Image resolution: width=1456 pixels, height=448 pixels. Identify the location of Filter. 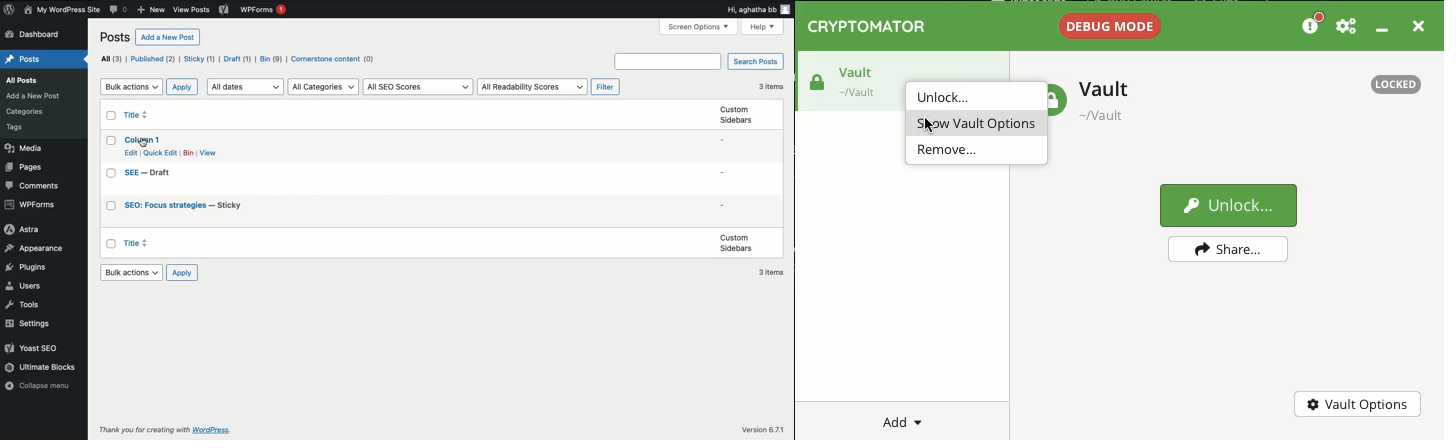
(608, 87).